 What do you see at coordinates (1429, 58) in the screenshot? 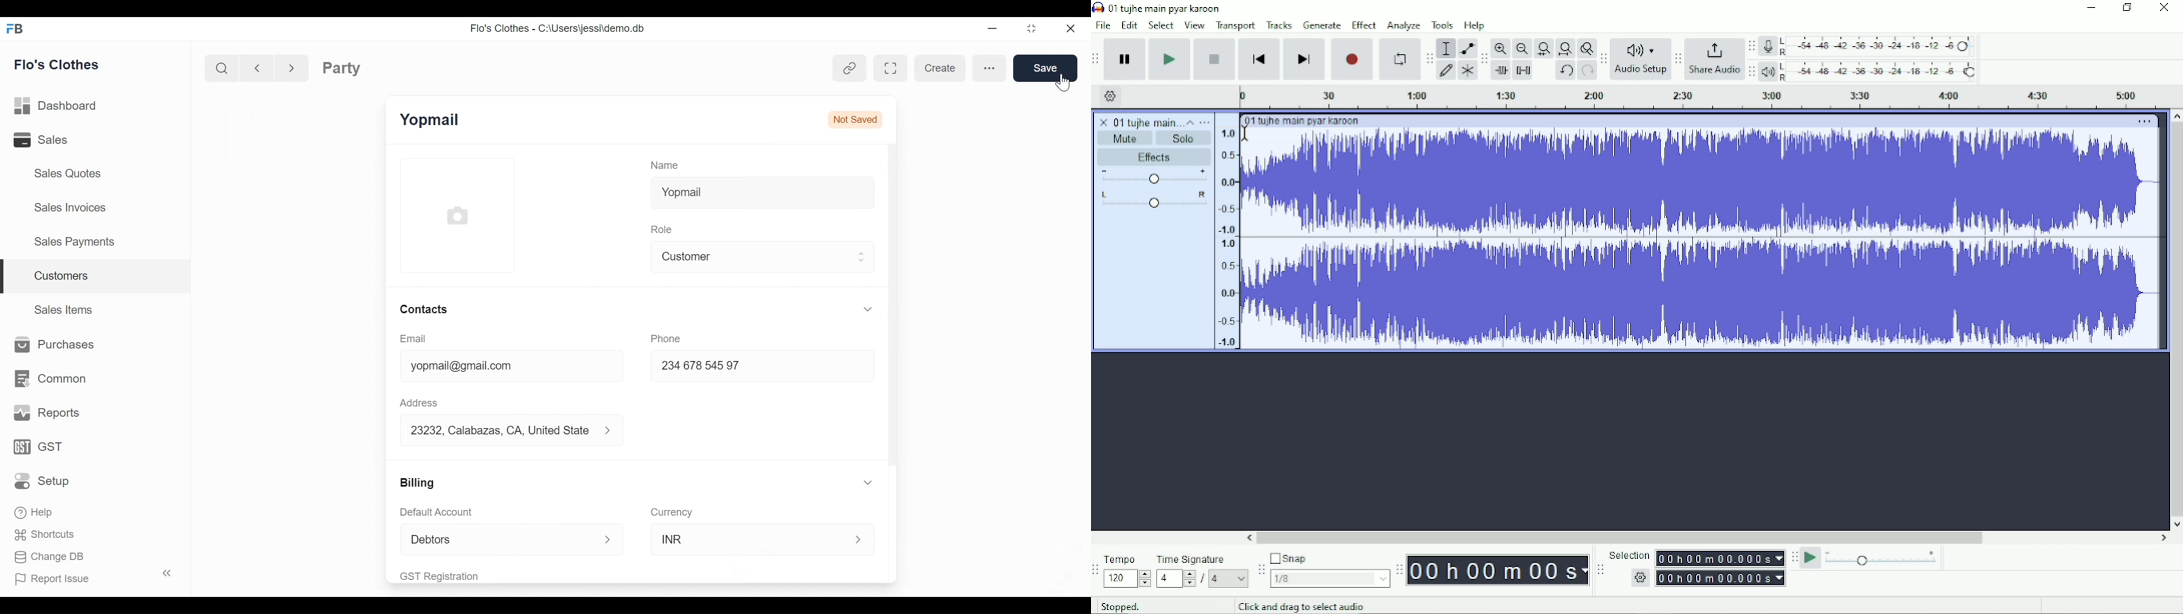
I see `Audacity tools toolbar` at bounding box center [1429, 58].